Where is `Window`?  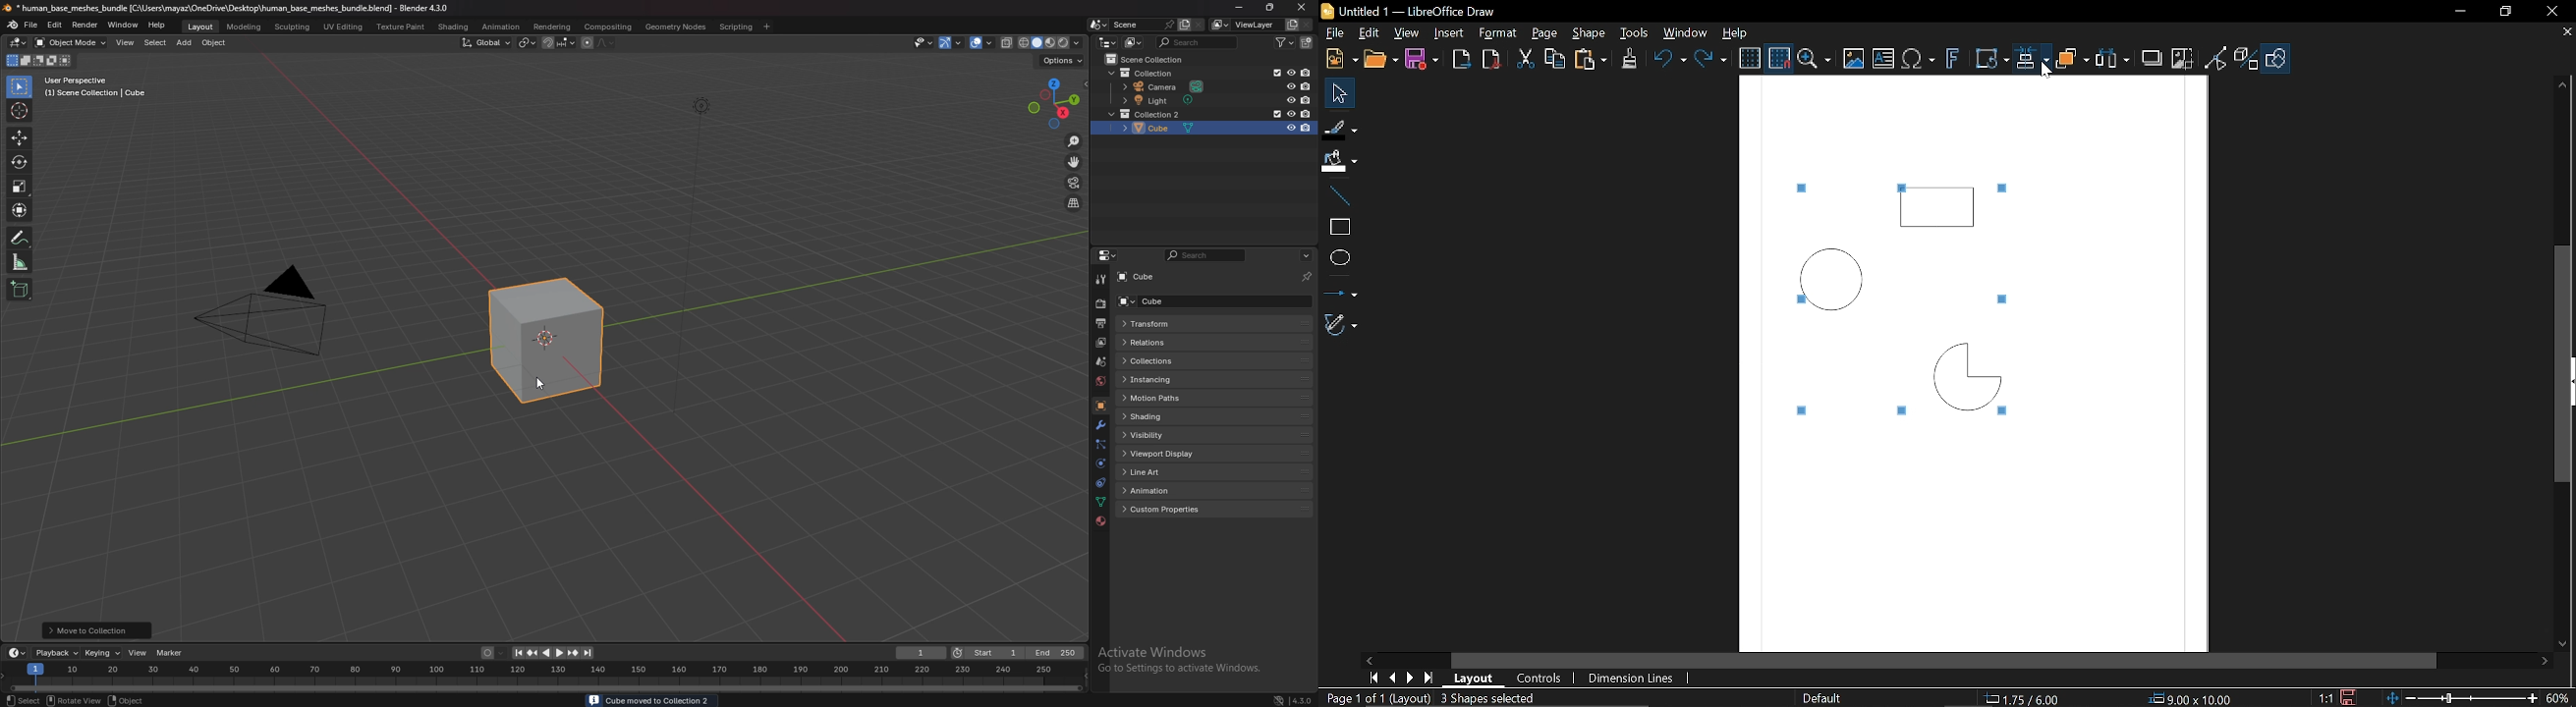 Window is located at coordinates (1683, 33).